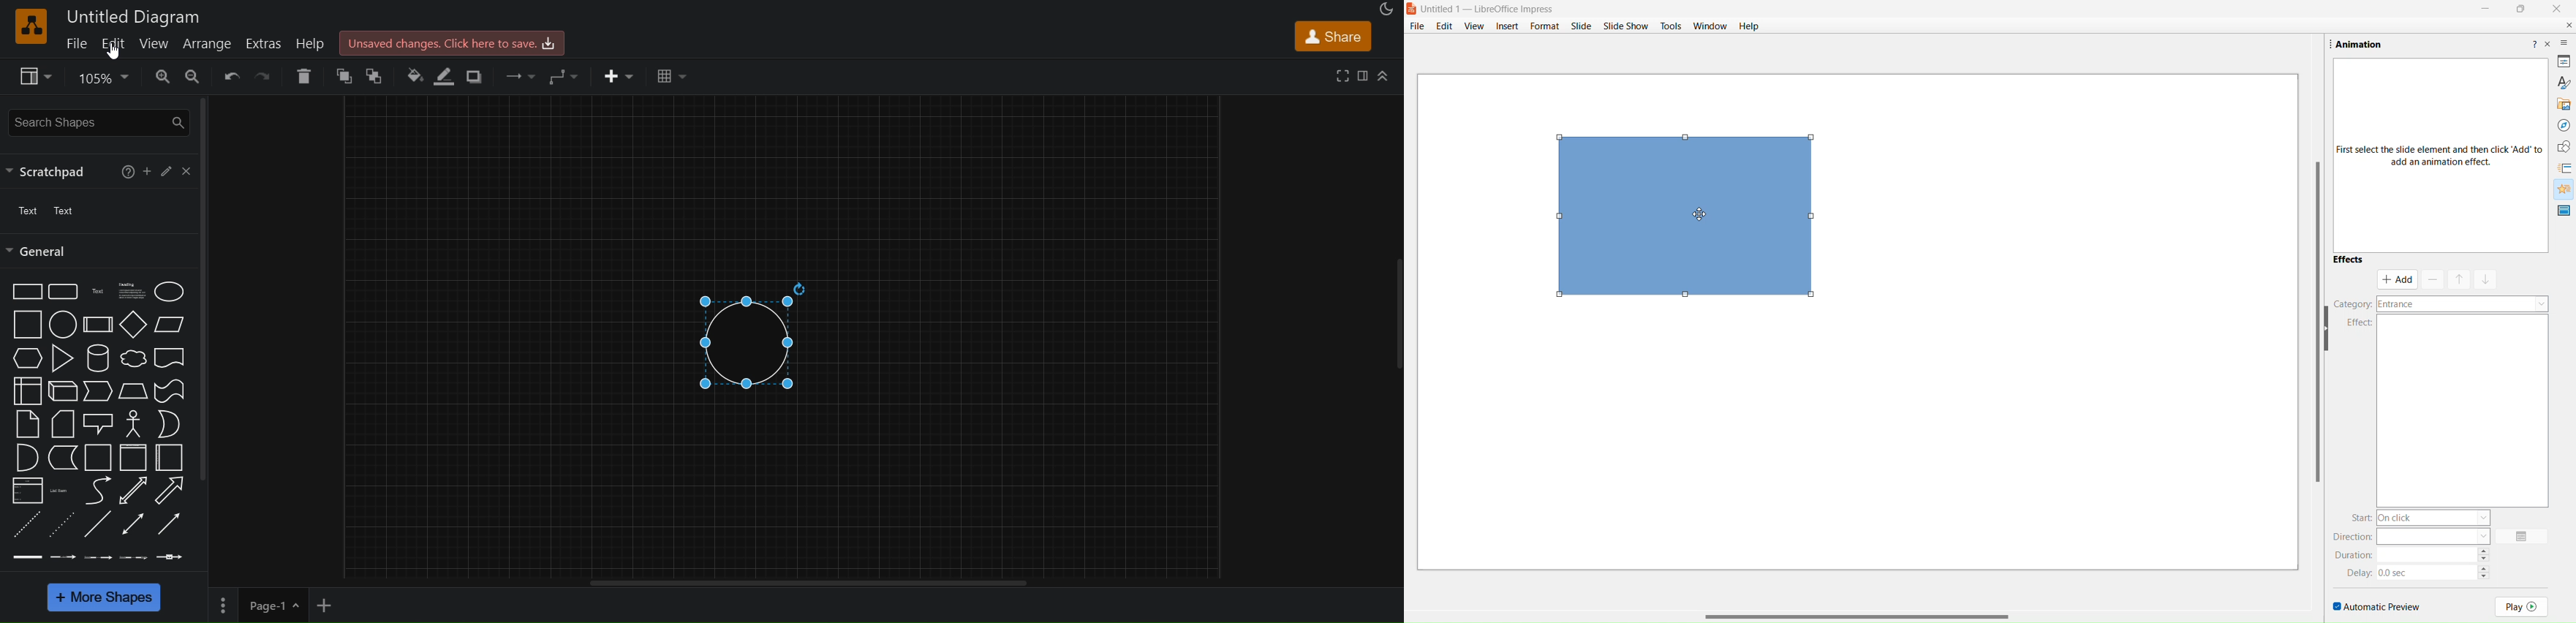 The image size is (2576, 644). I want to click on remove, so click(2432, 280).